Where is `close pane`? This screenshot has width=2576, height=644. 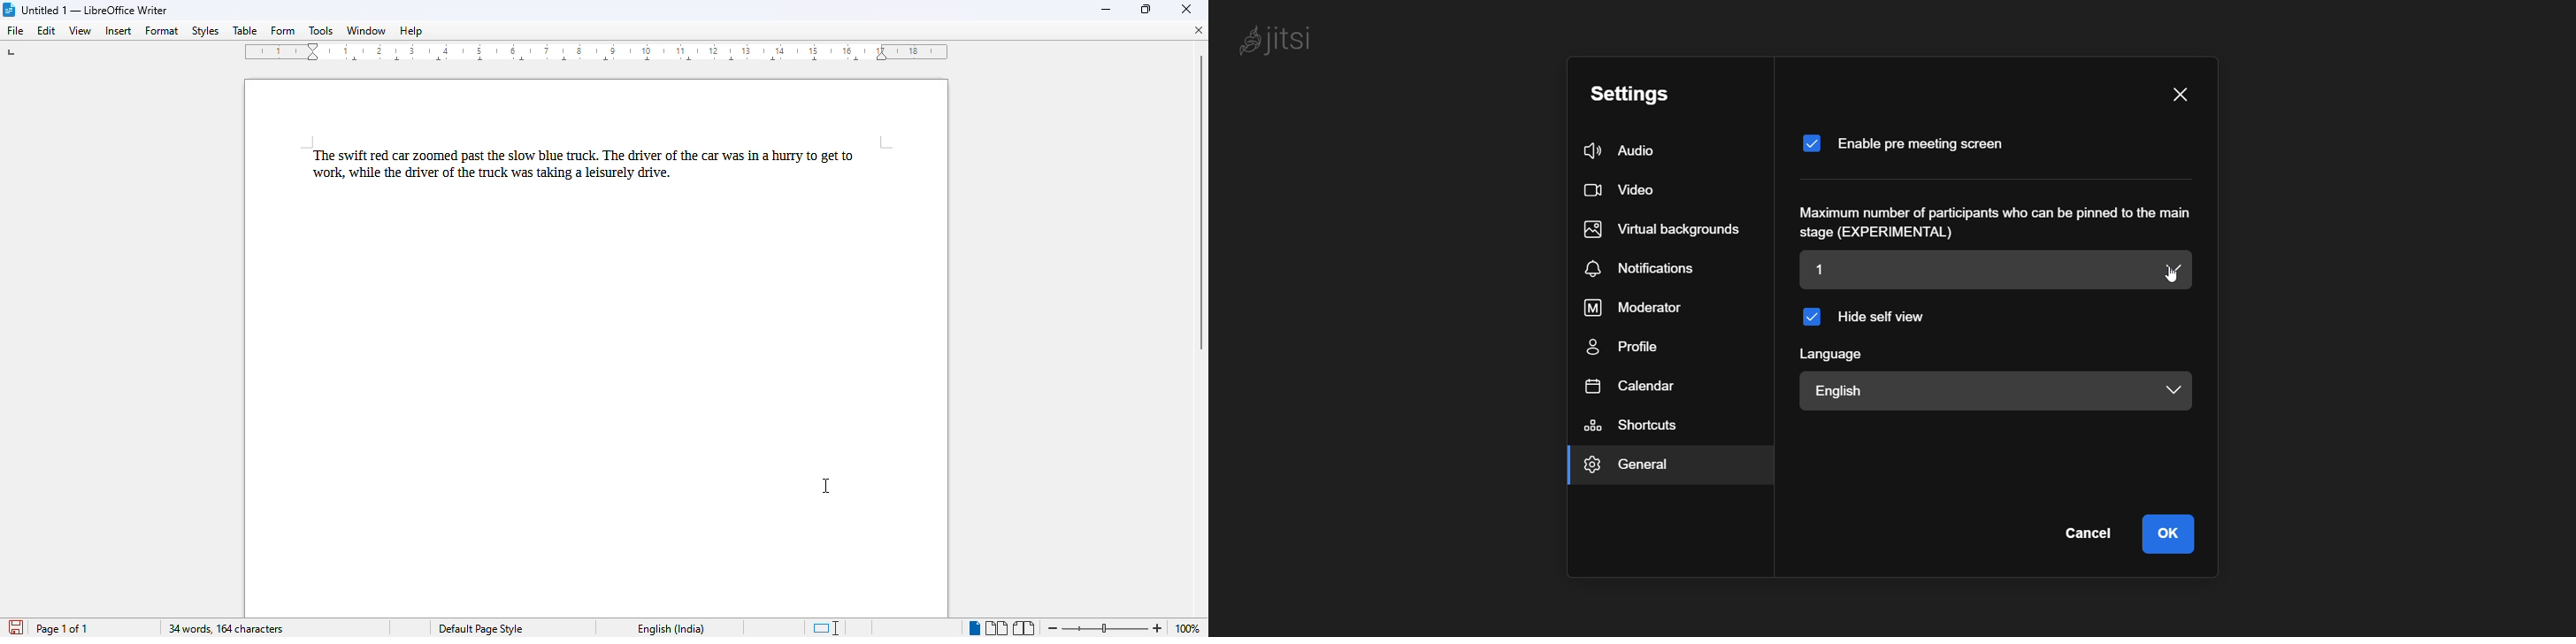 close pane is located at coordinates (2179, 96).